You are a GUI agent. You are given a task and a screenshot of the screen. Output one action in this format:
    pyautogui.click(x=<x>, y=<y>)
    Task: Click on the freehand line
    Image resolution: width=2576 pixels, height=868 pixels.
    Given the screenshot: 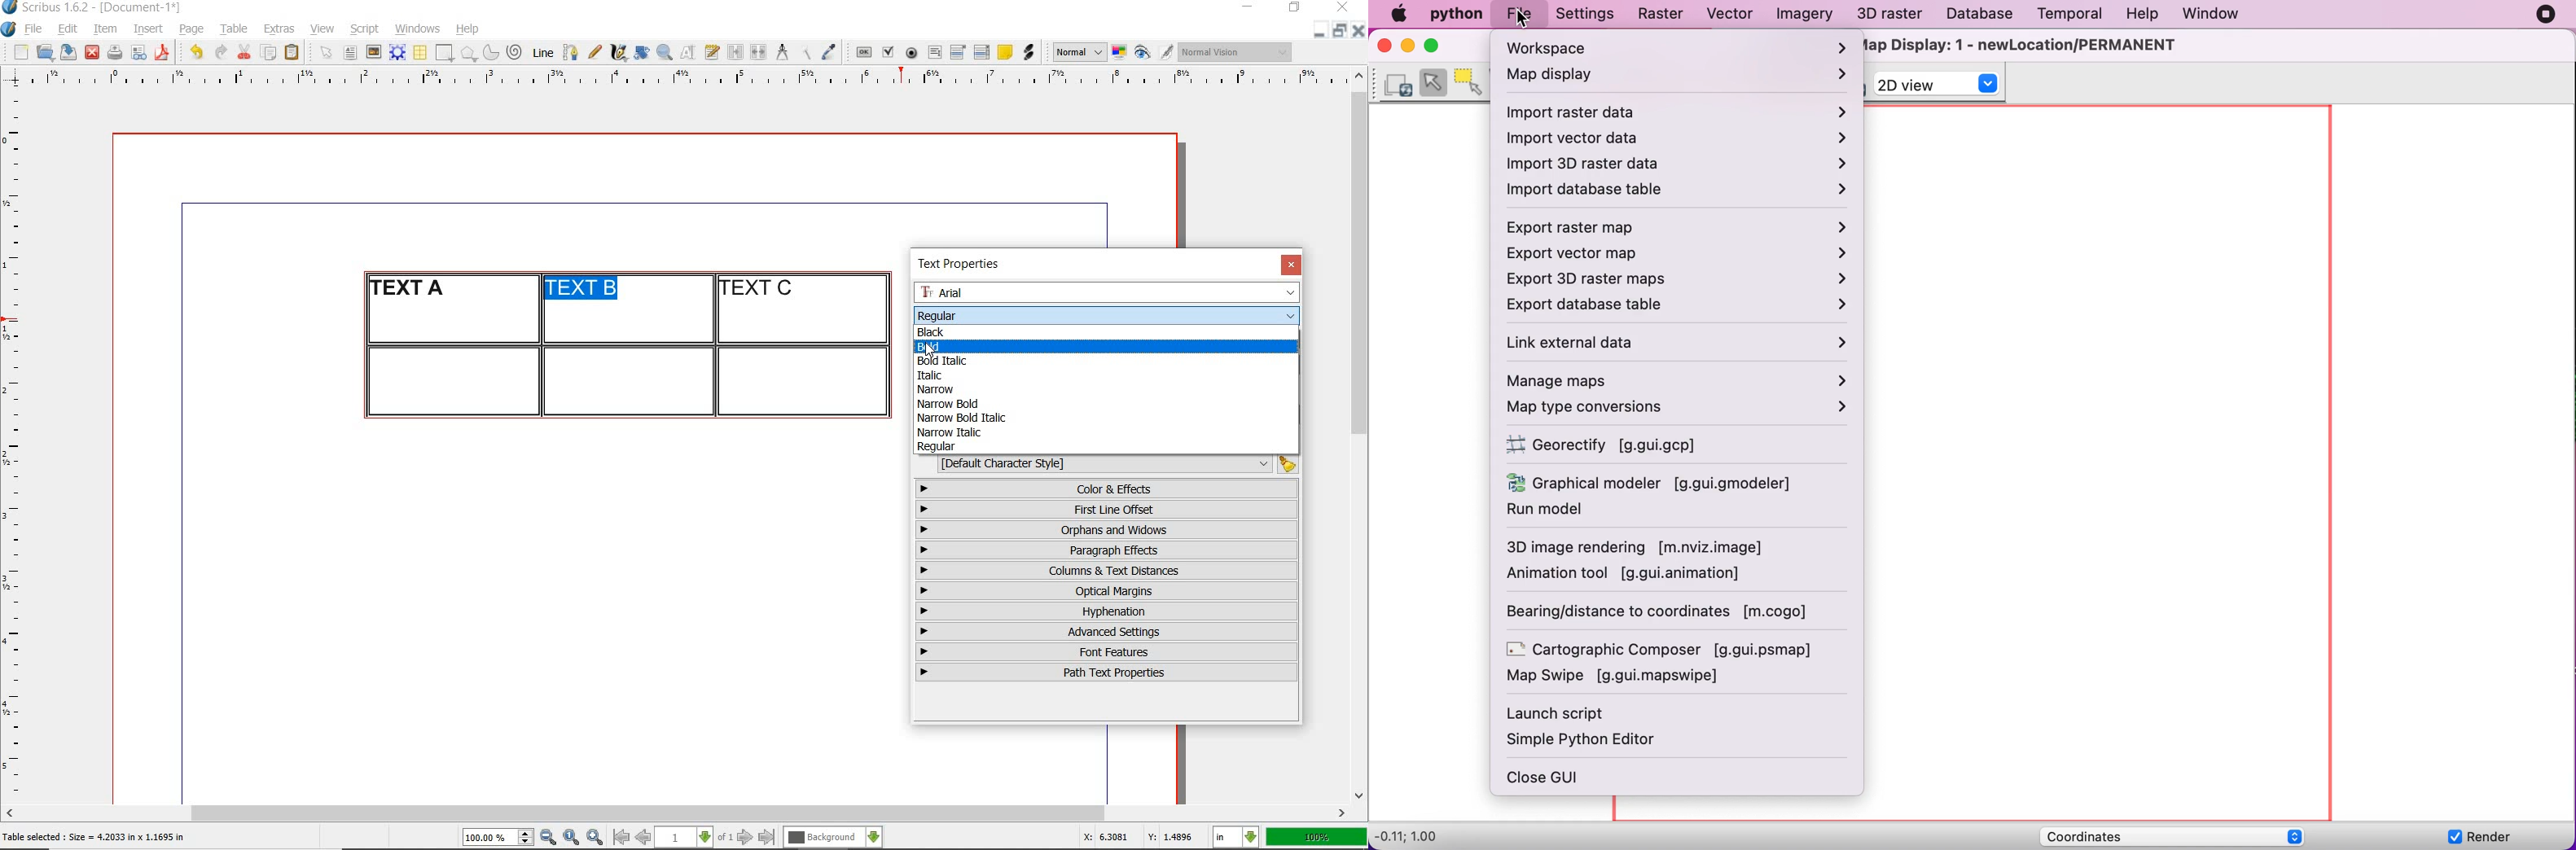 What is the action you would take?
    pyautogui.click(x=595, y=52)
    